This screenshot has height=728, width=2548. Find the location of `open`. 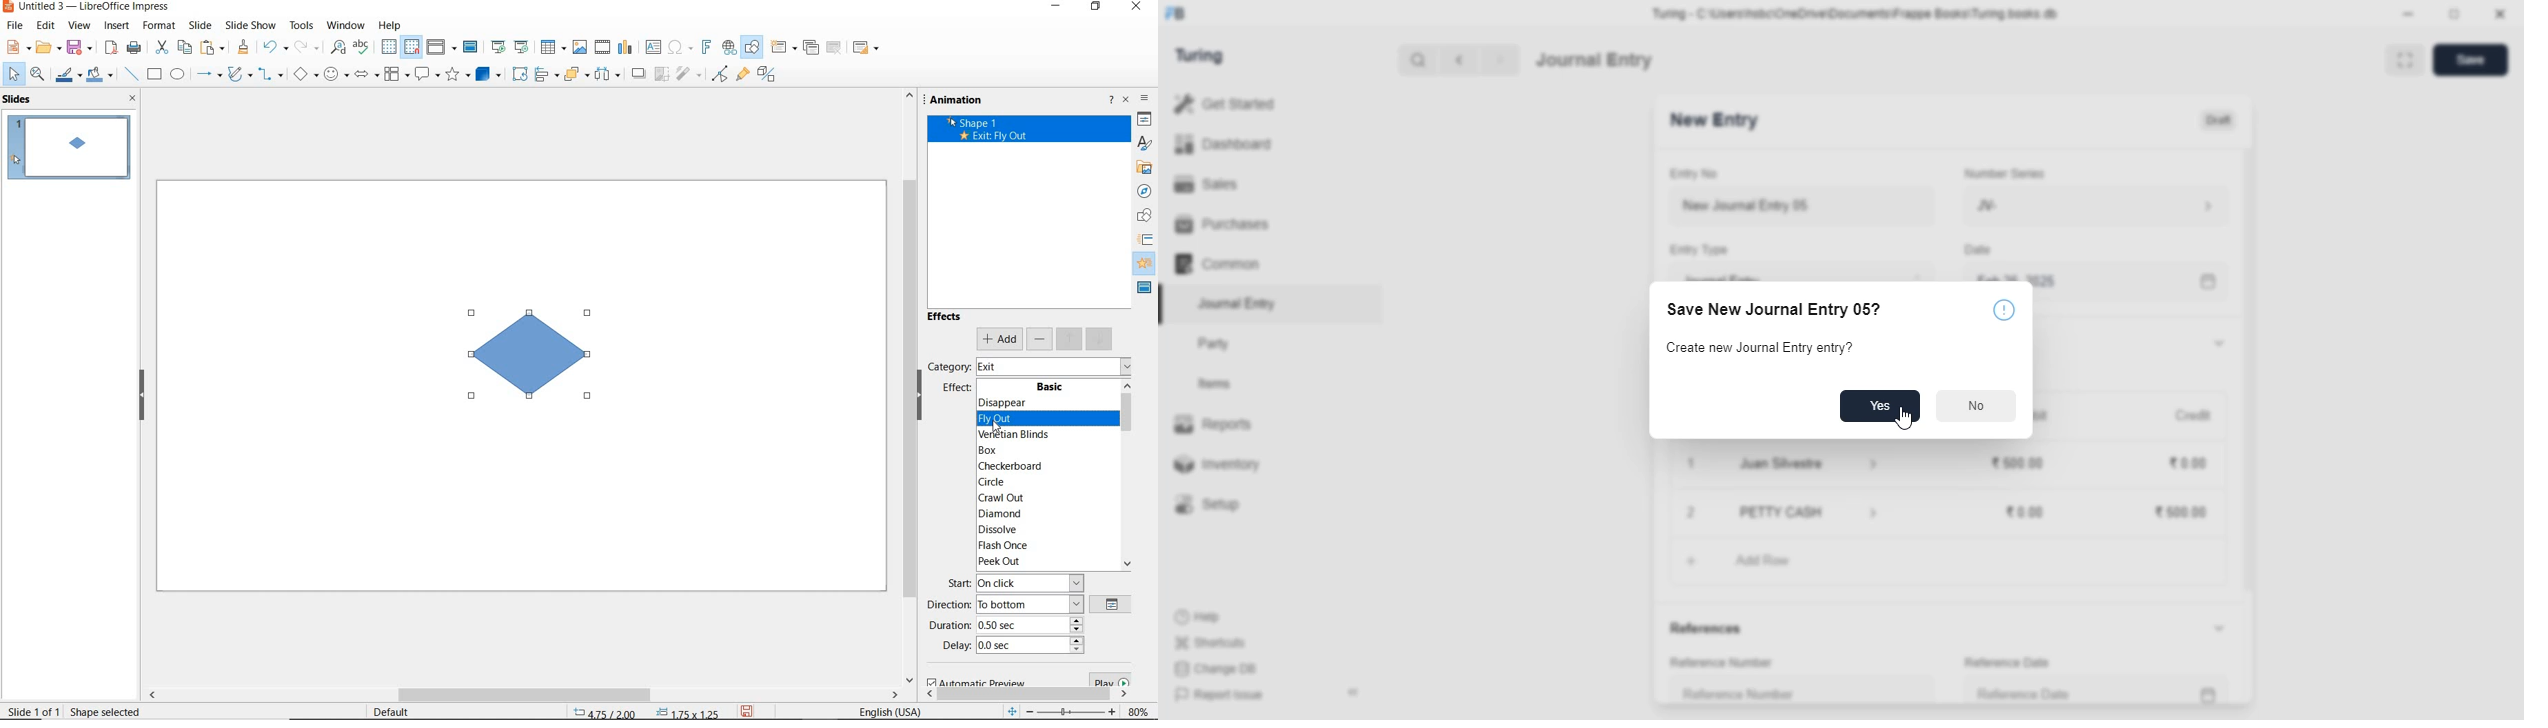

open is located at coordinates (47, 48).